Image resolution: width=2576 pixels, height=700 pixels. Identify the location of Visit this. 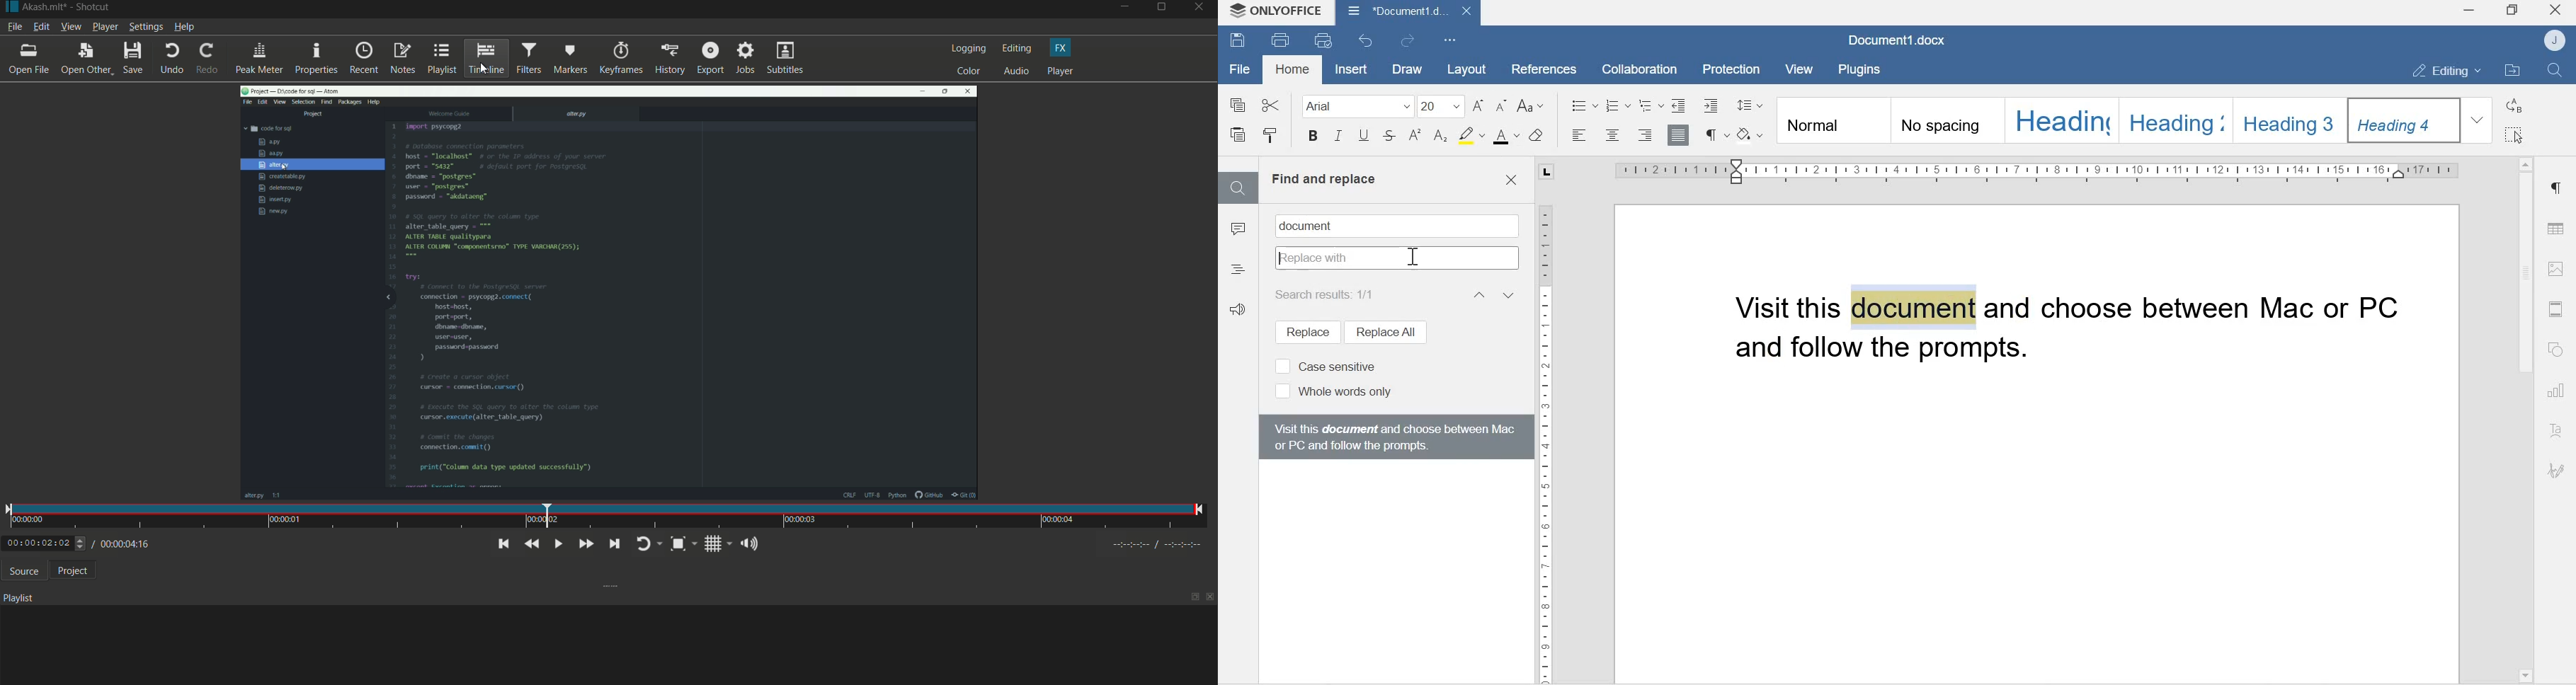
(1790, 307).